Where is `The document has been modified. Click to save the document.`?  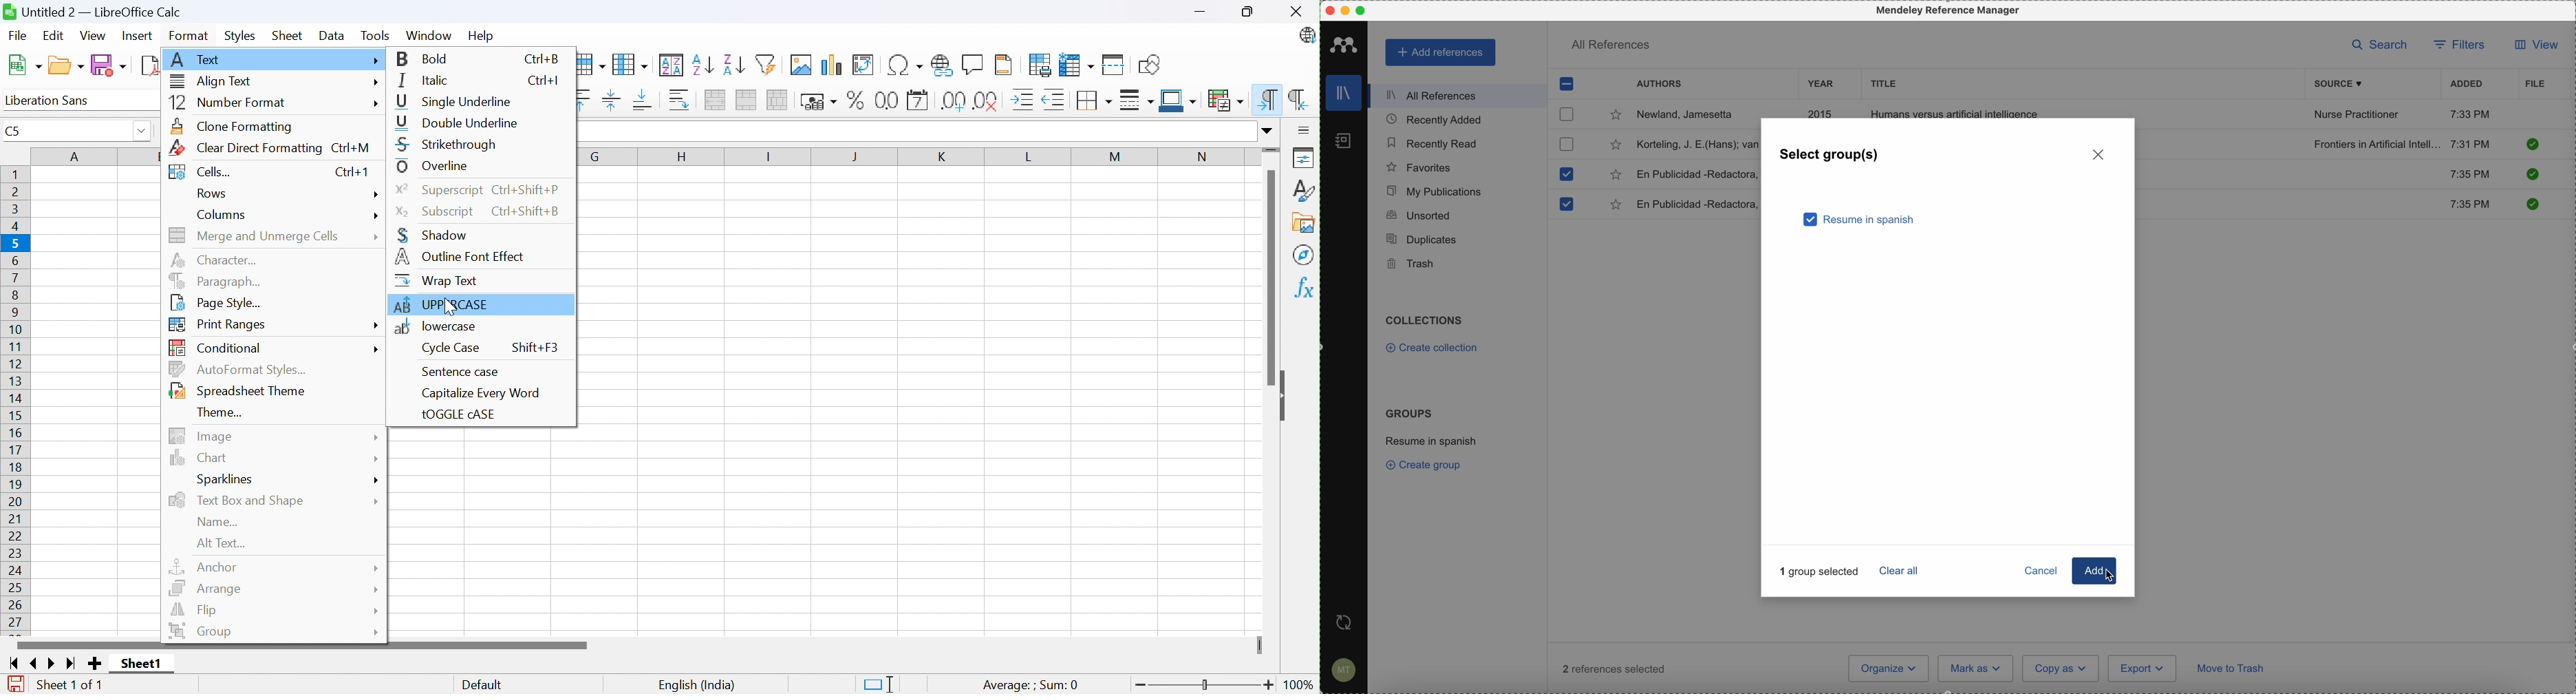 The document has been modified. Click to save the document. is located at coordinates (19, 684).